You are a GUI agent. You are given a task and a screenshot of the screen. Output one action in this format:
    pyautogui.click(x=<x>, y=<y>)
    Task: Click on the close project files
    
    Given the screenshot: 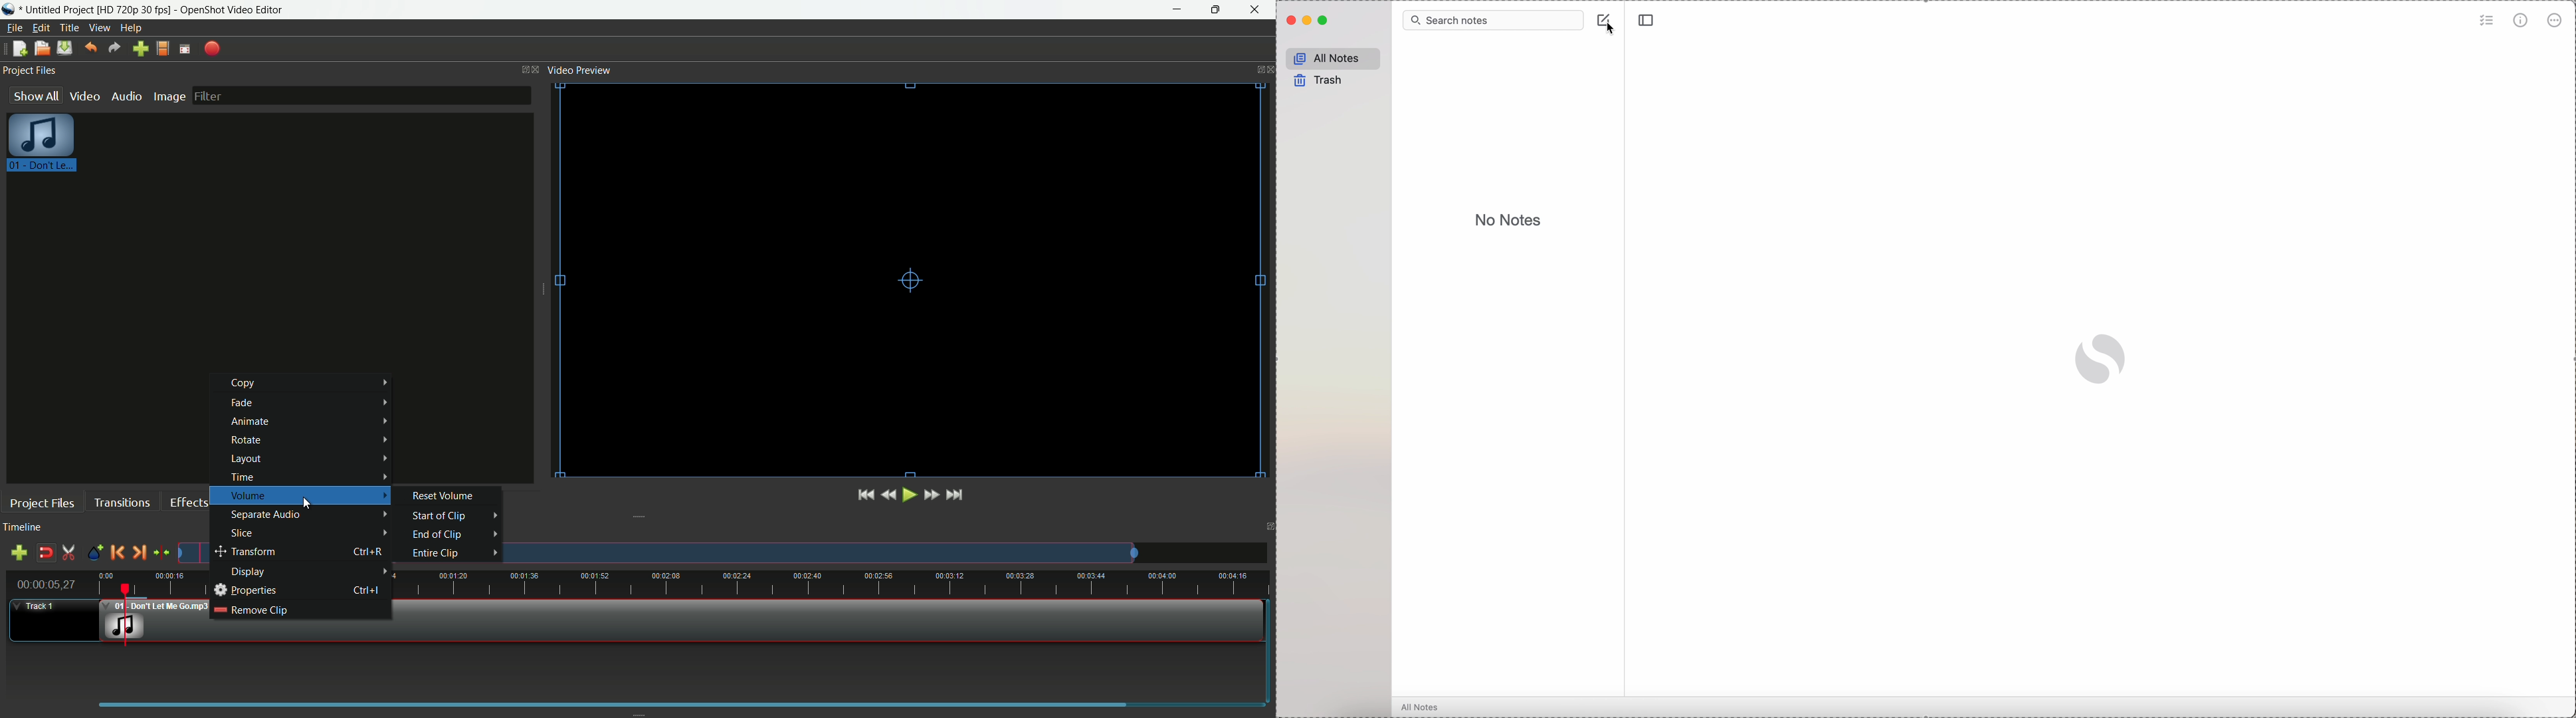 What is the action you would take?
    pyautogui.click(x=537, y=68)
    